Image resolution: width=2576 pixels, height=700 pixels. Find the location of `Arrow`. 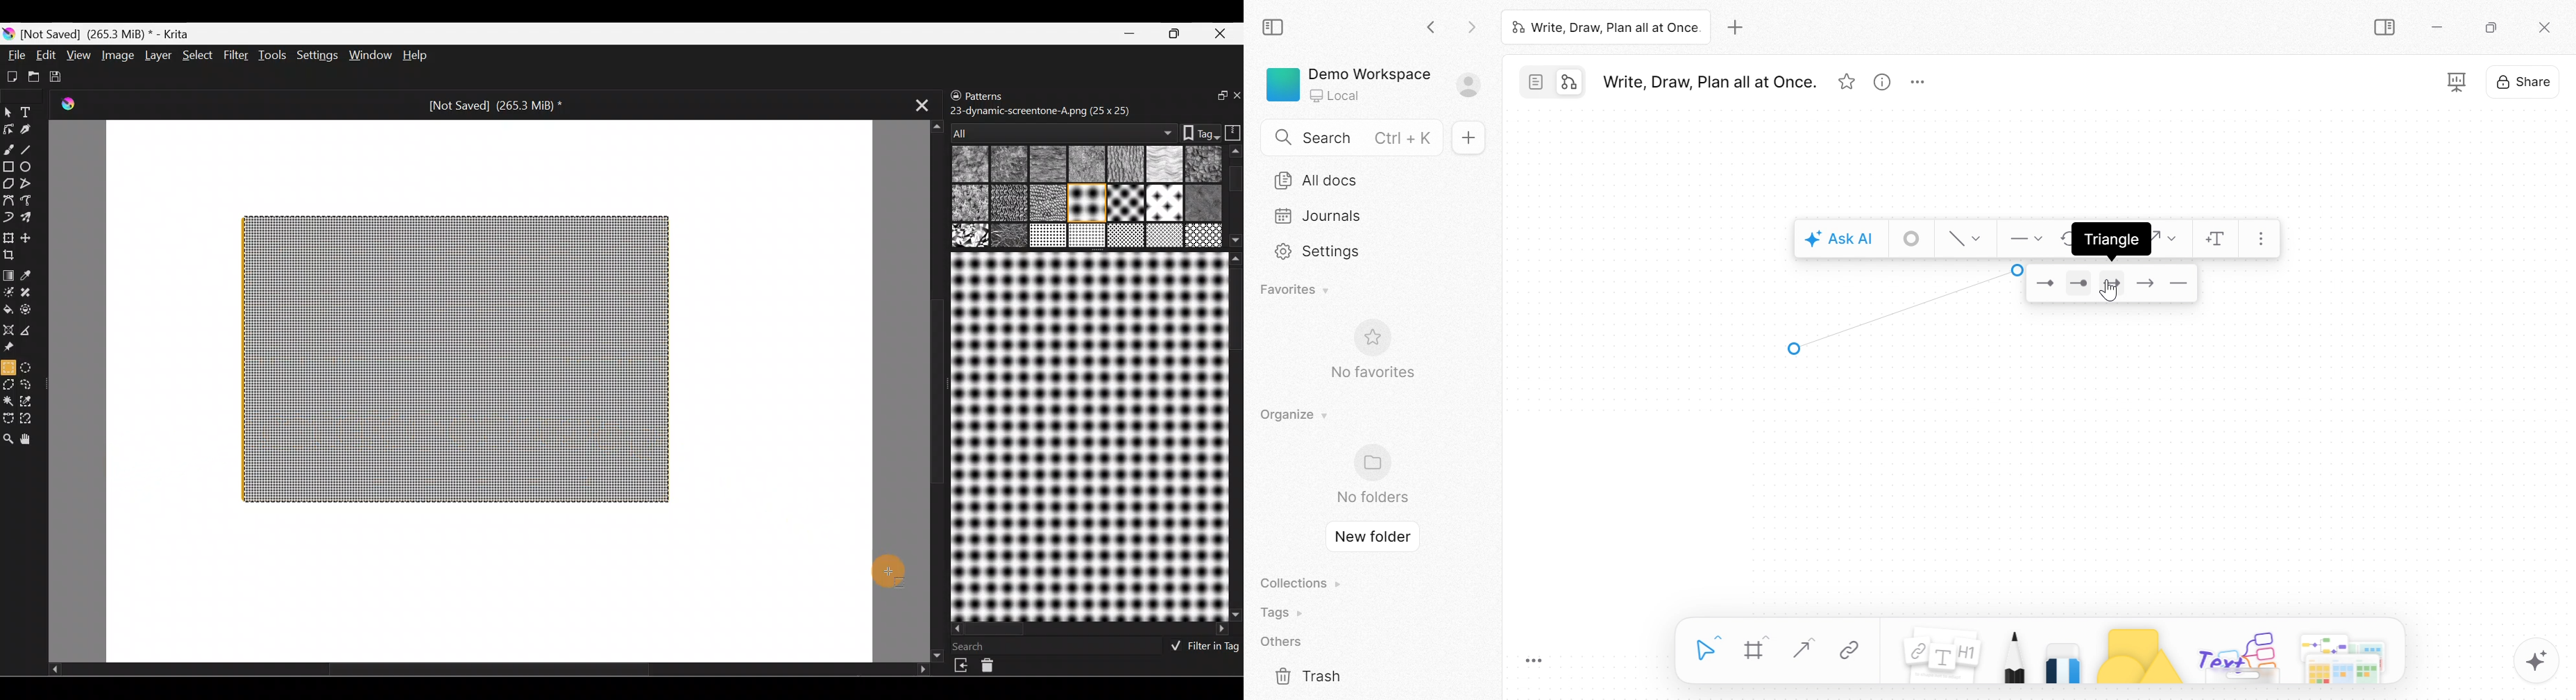

Arrow is located at coordinates (2146, 287).